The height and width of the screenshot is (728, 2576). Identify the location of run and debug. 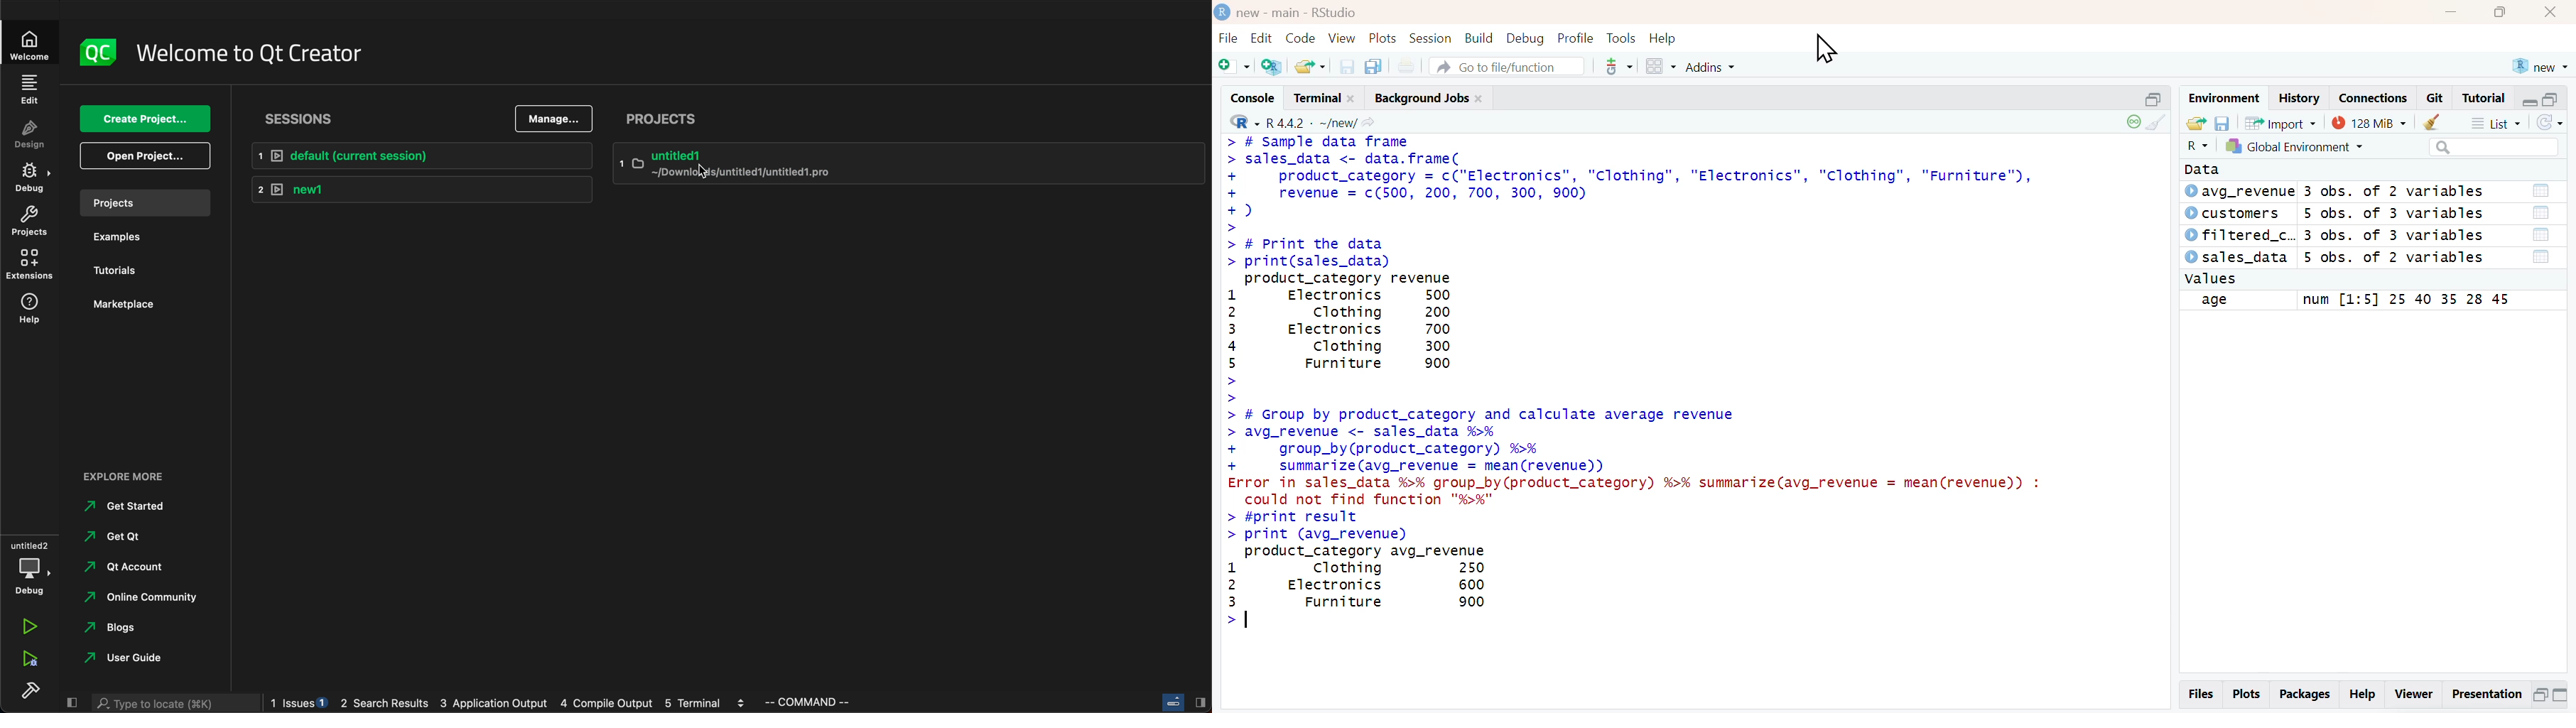
(28, 660).